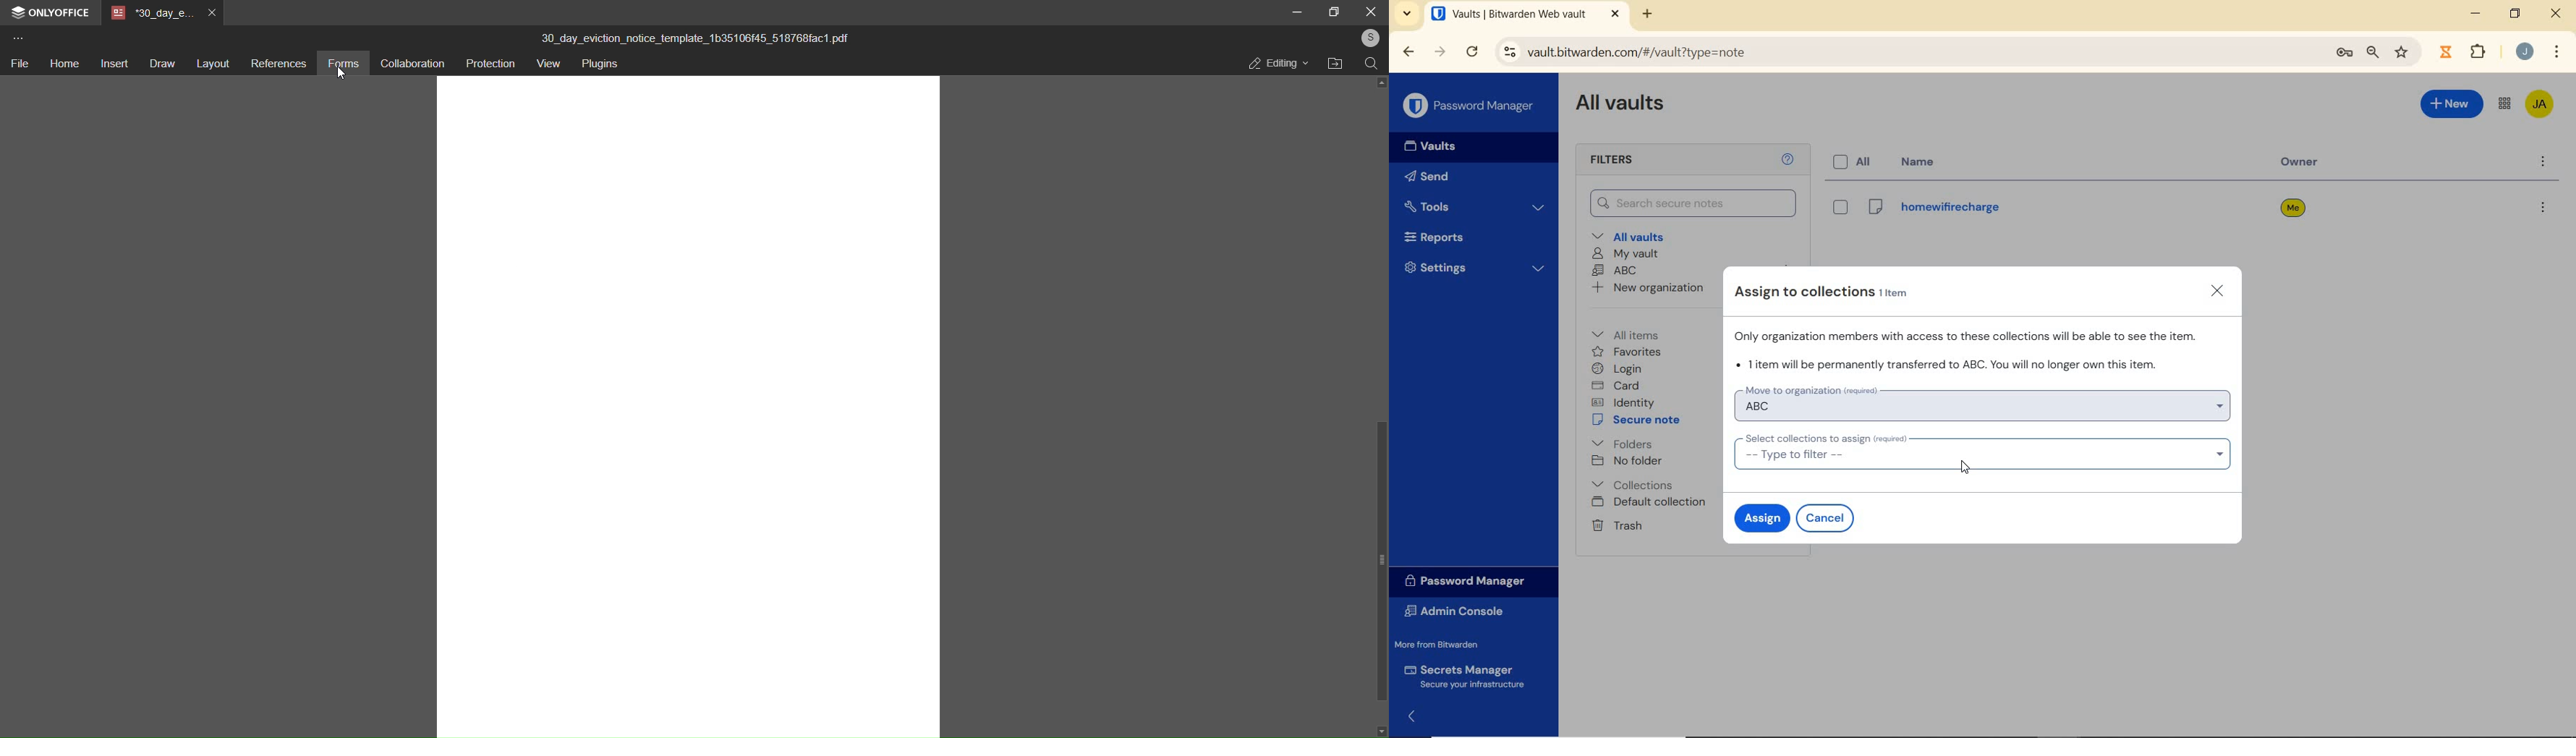  I want to click on forms, so click(341, 63).